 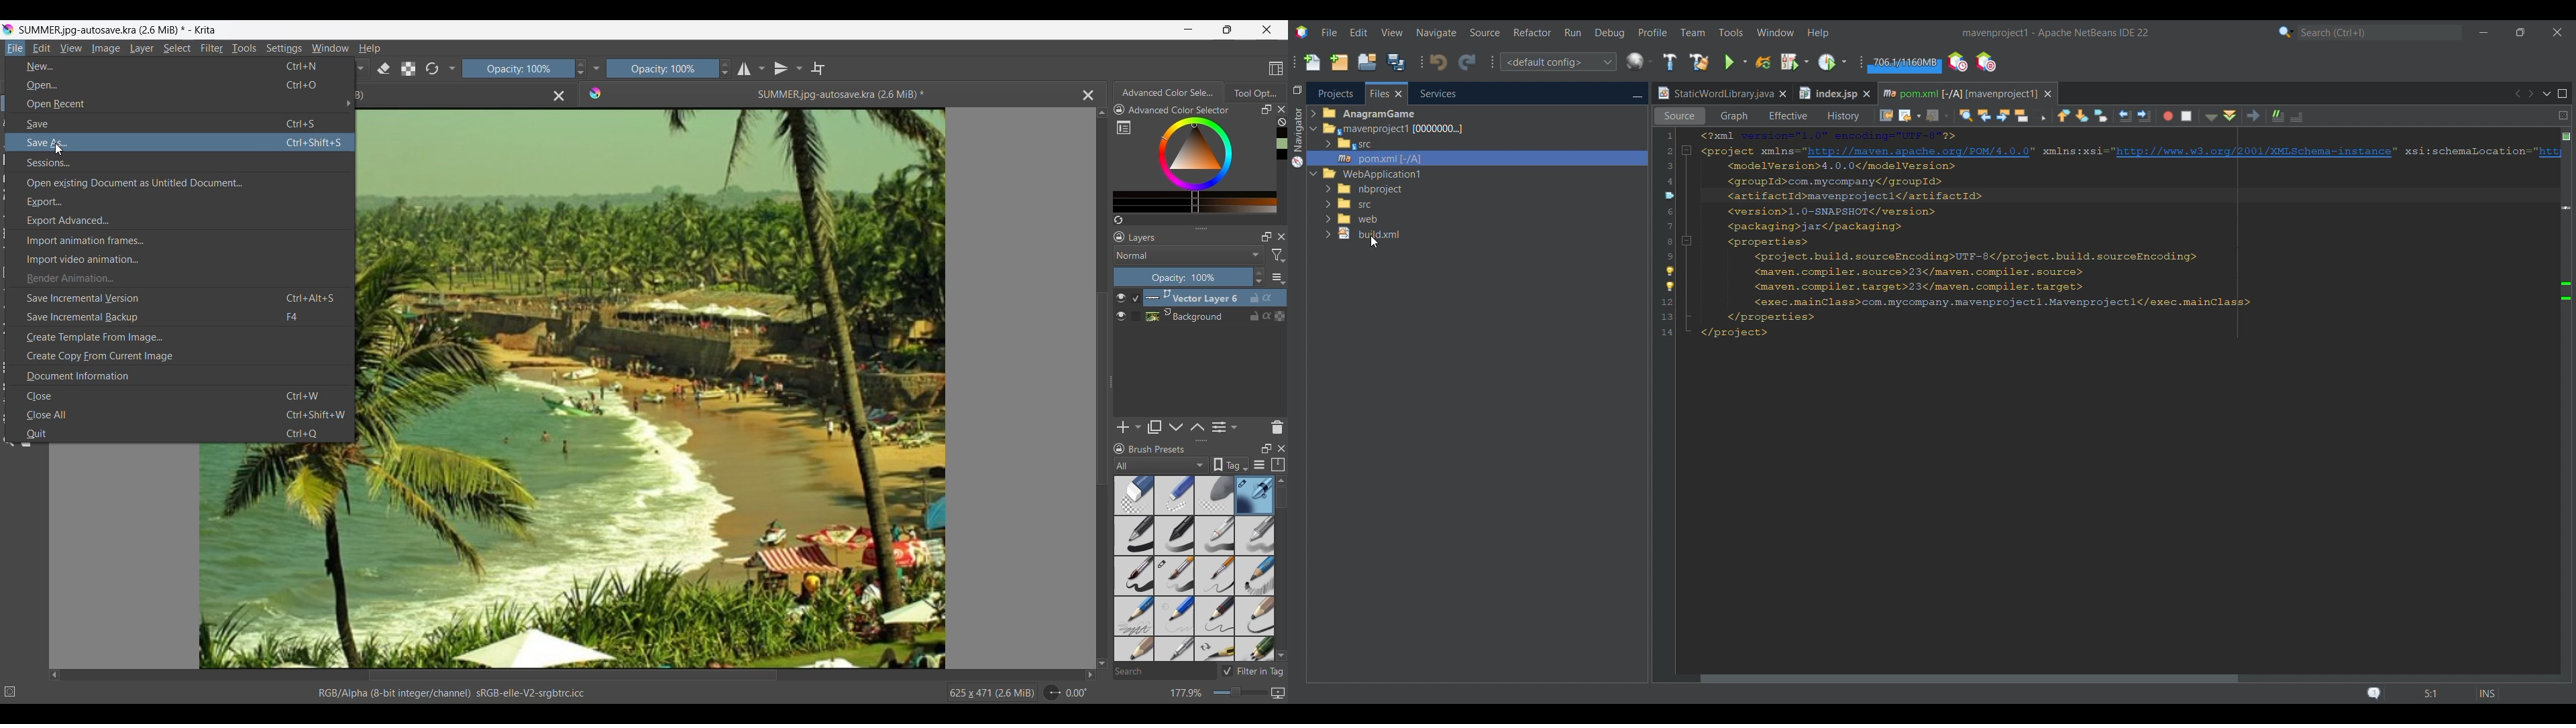 I want to click on Maximize, so click(x=2563, y=94).